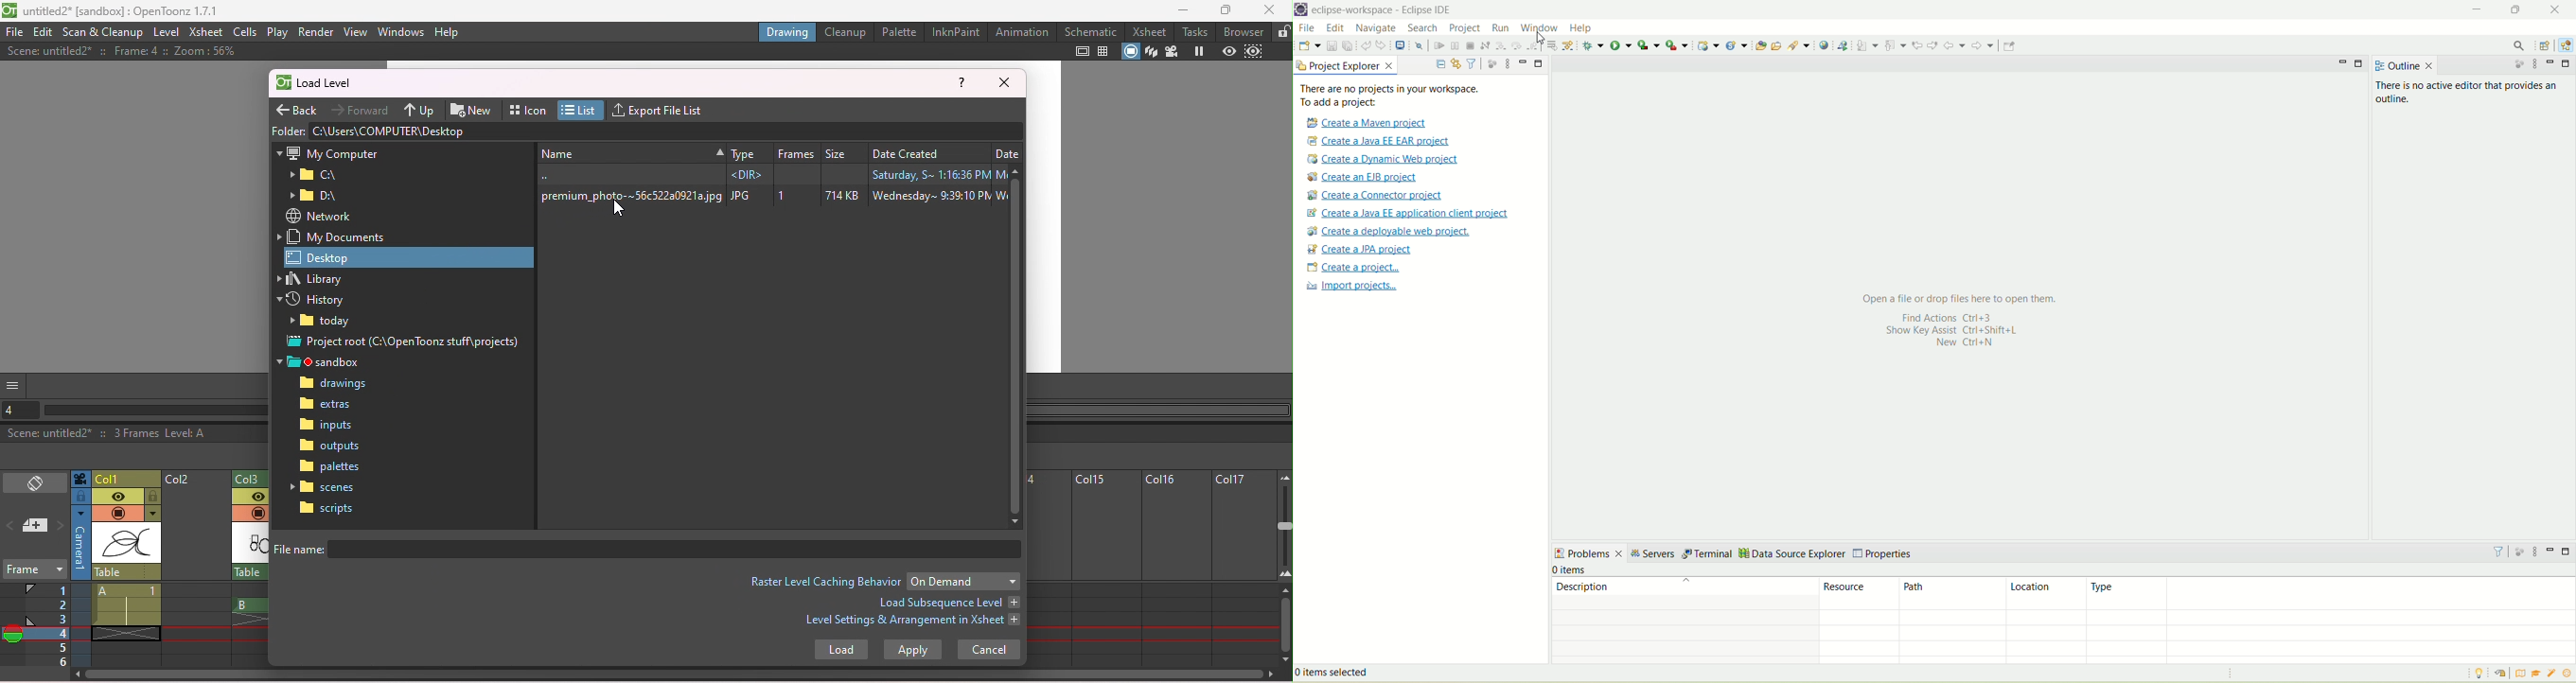 The image size is (2576, 700). What do you see at coordinates (840, 652) in the screenshot?
I see `Load` at bounding box center [840, 652].